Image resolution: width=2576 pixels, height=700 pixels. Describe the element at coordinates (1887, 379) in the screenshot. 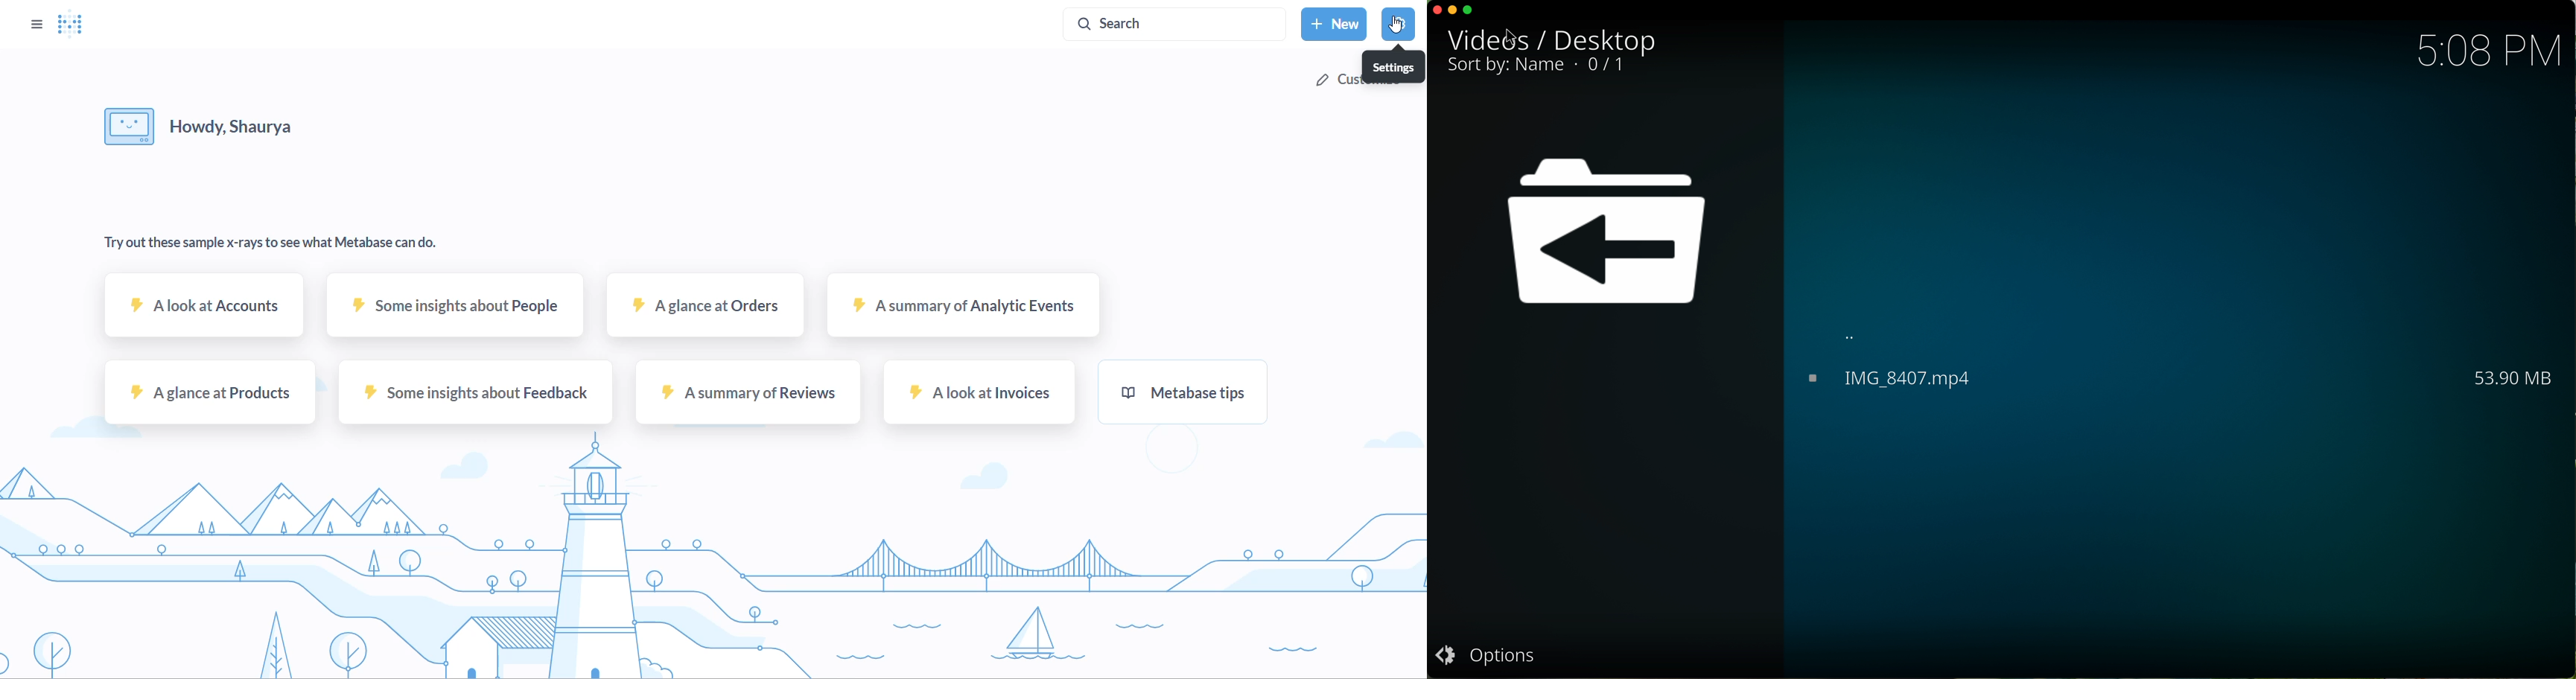

I see `video playlists` at that location.